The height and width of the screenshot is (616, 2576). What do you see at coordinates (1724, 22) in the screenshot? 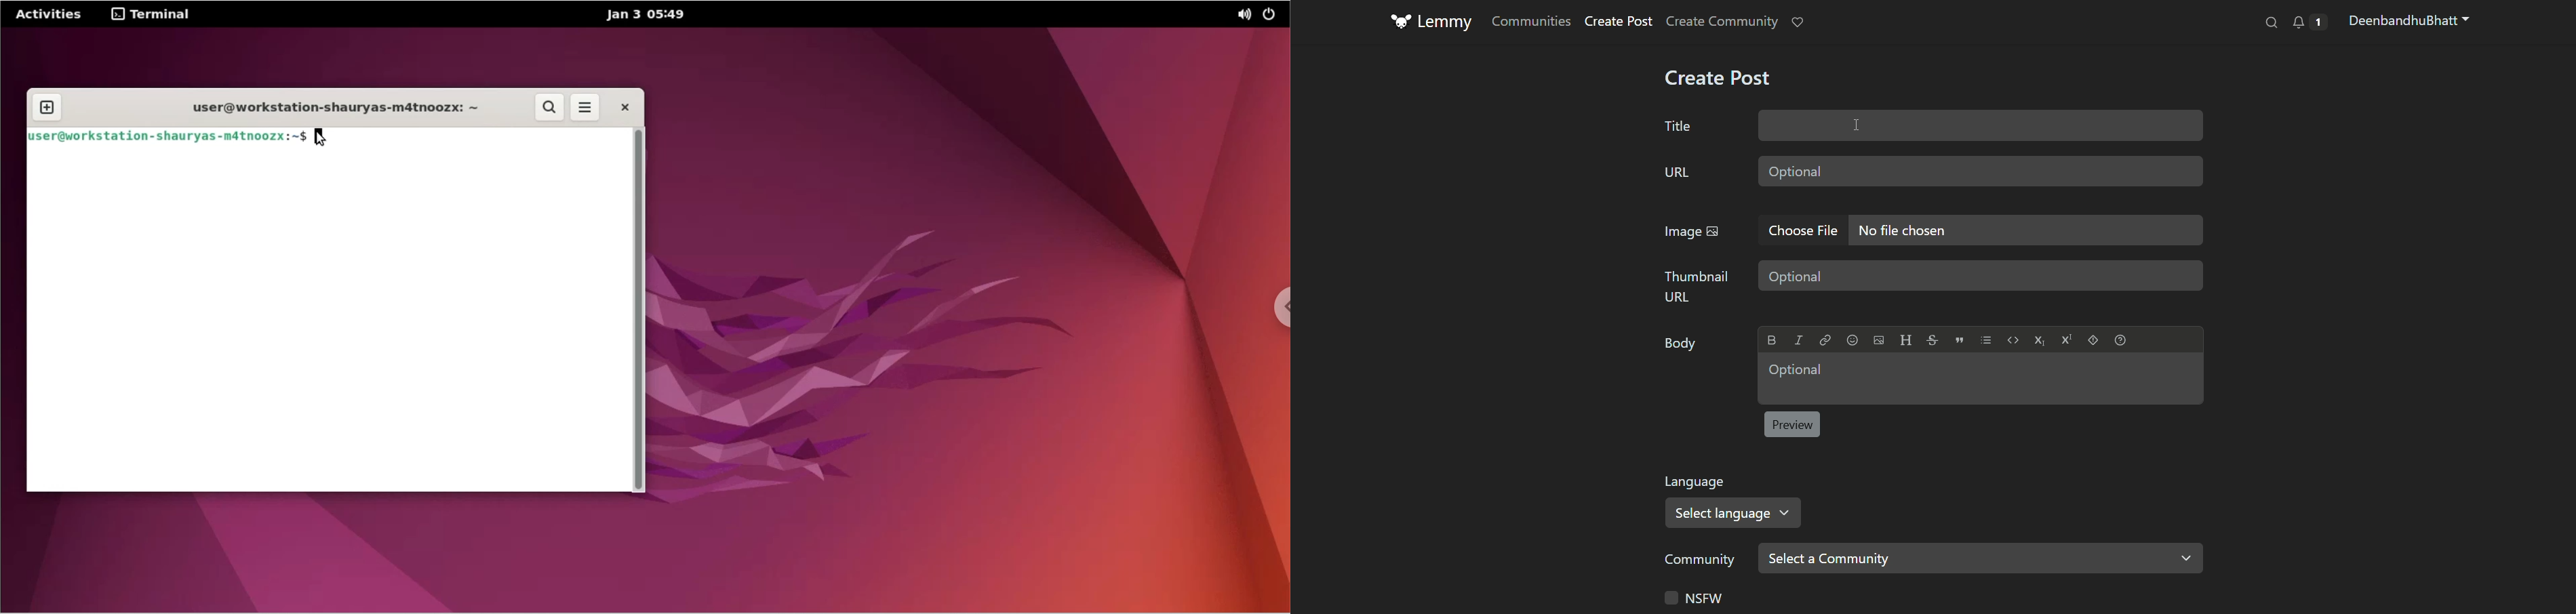
I see `create community` at bounding box center [1724, 22].